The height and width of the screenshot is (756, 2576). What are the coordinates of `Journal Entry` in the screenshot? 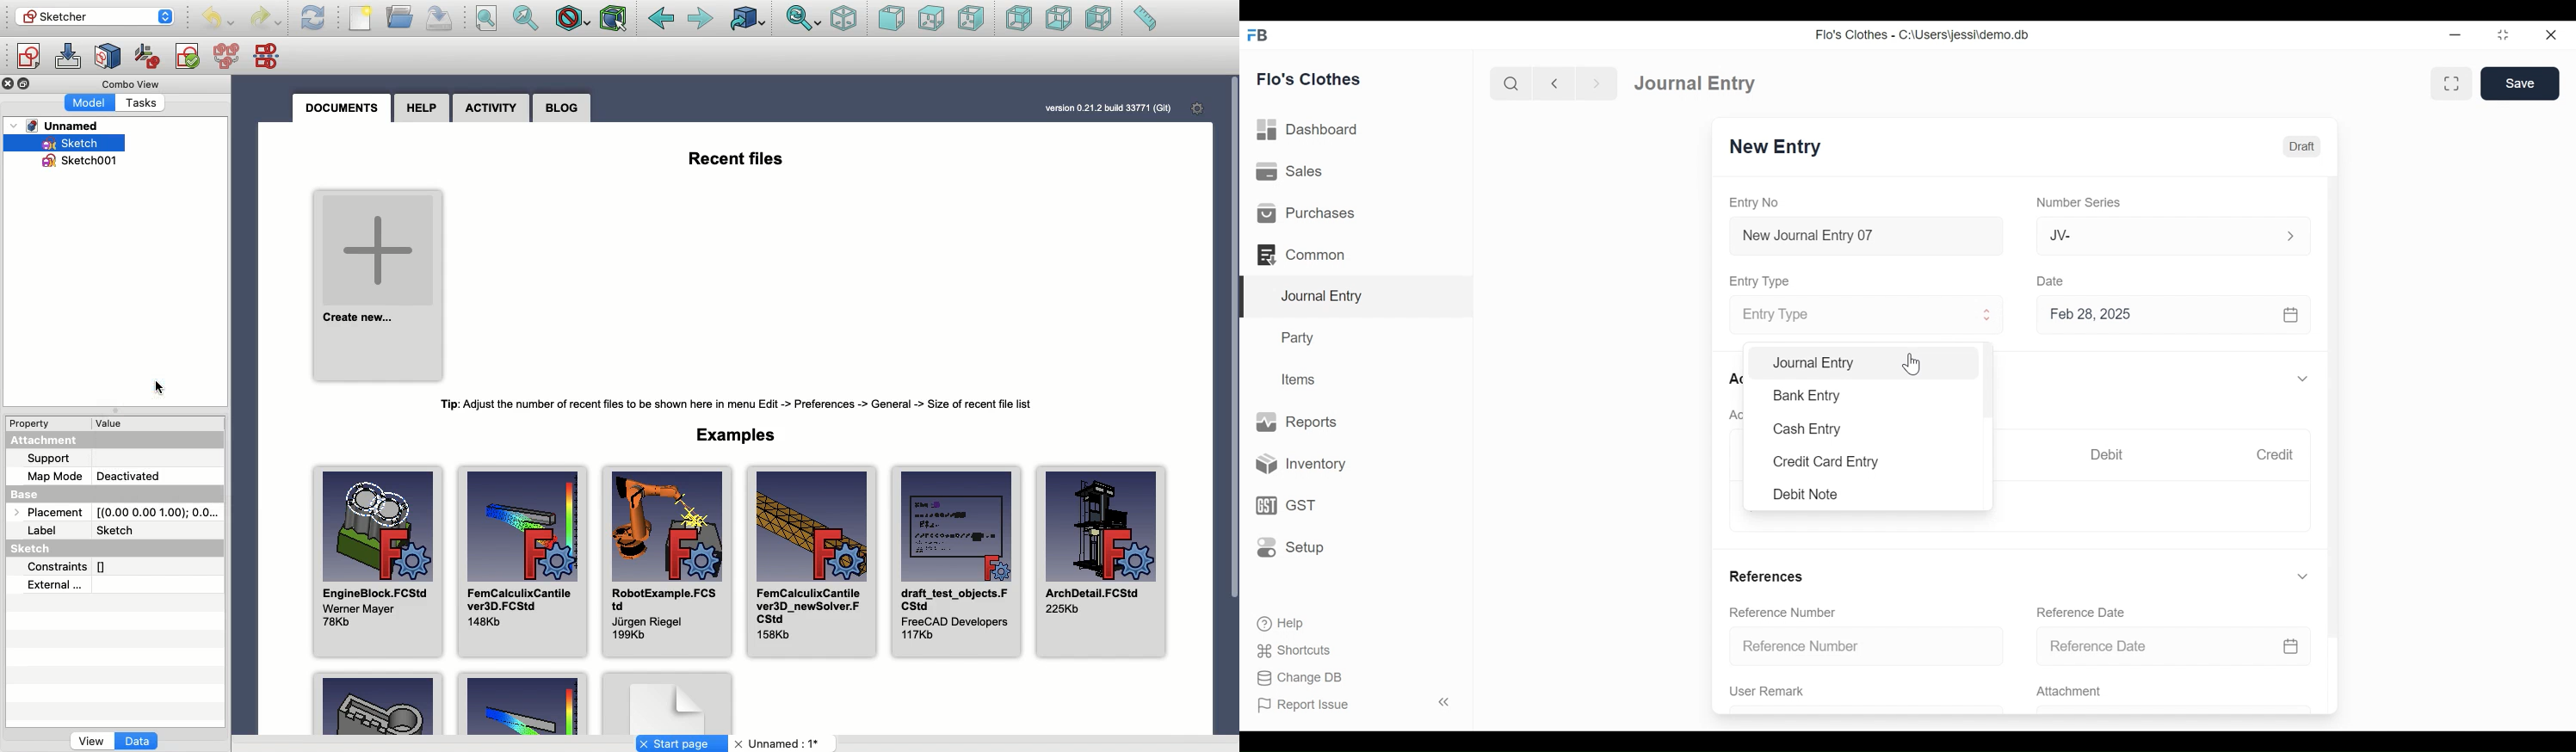 It's located at (1359, 297).